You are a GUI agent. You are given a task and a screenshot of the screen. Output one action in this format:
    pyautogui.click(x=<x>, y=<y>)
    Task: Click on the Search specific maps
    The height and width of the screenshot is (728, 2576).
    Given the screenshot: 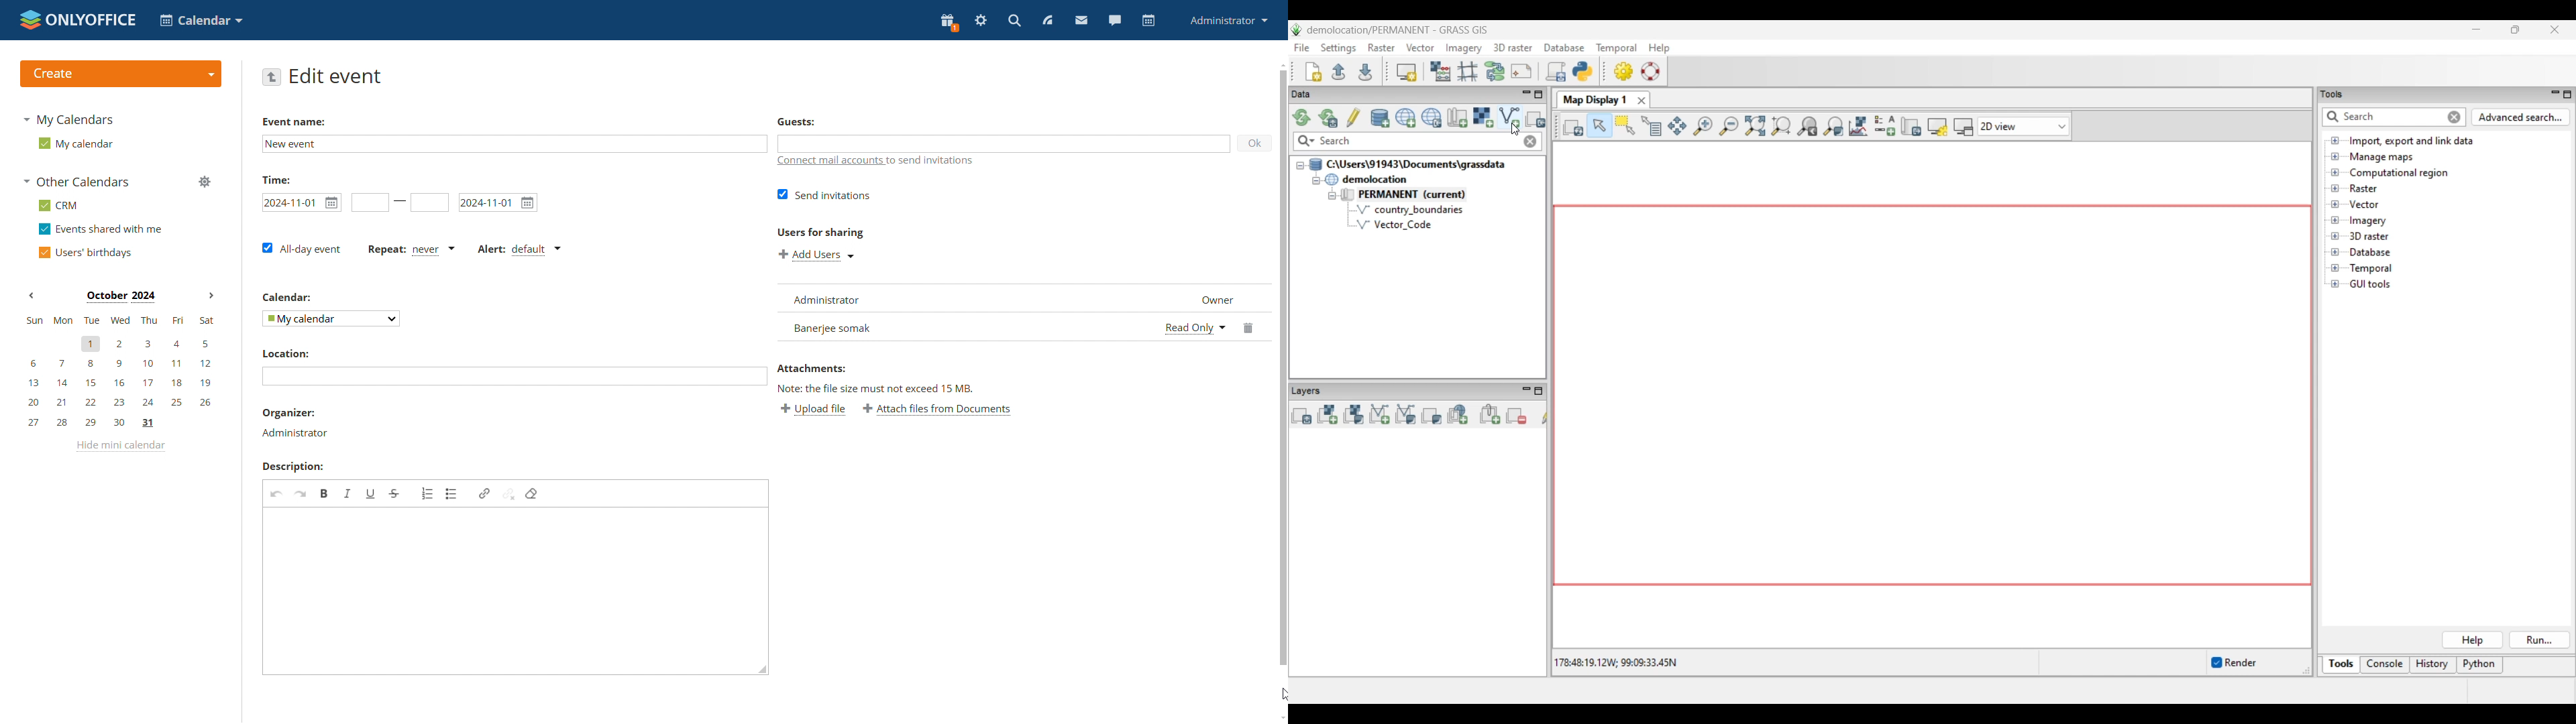 What is the action you would take?
    pyautogui.click(x=1305, y=141)
    